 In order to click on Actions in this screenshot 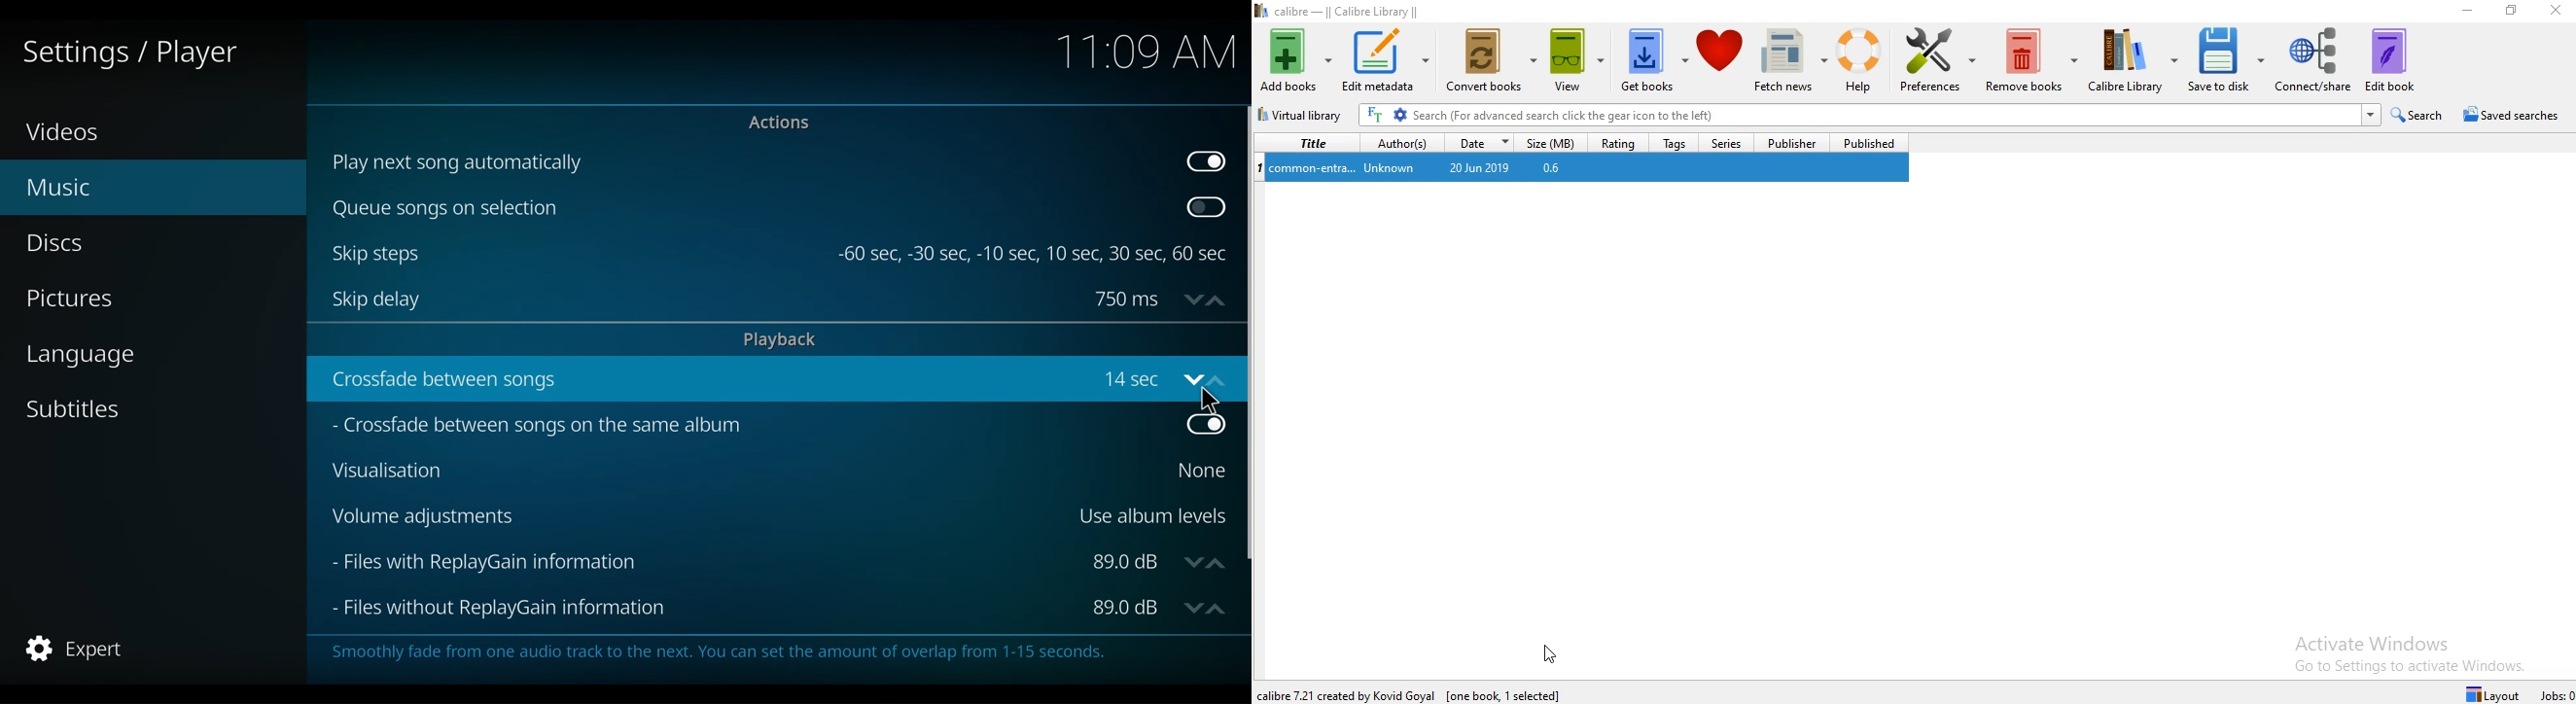, I will do `click(776, 123)`.